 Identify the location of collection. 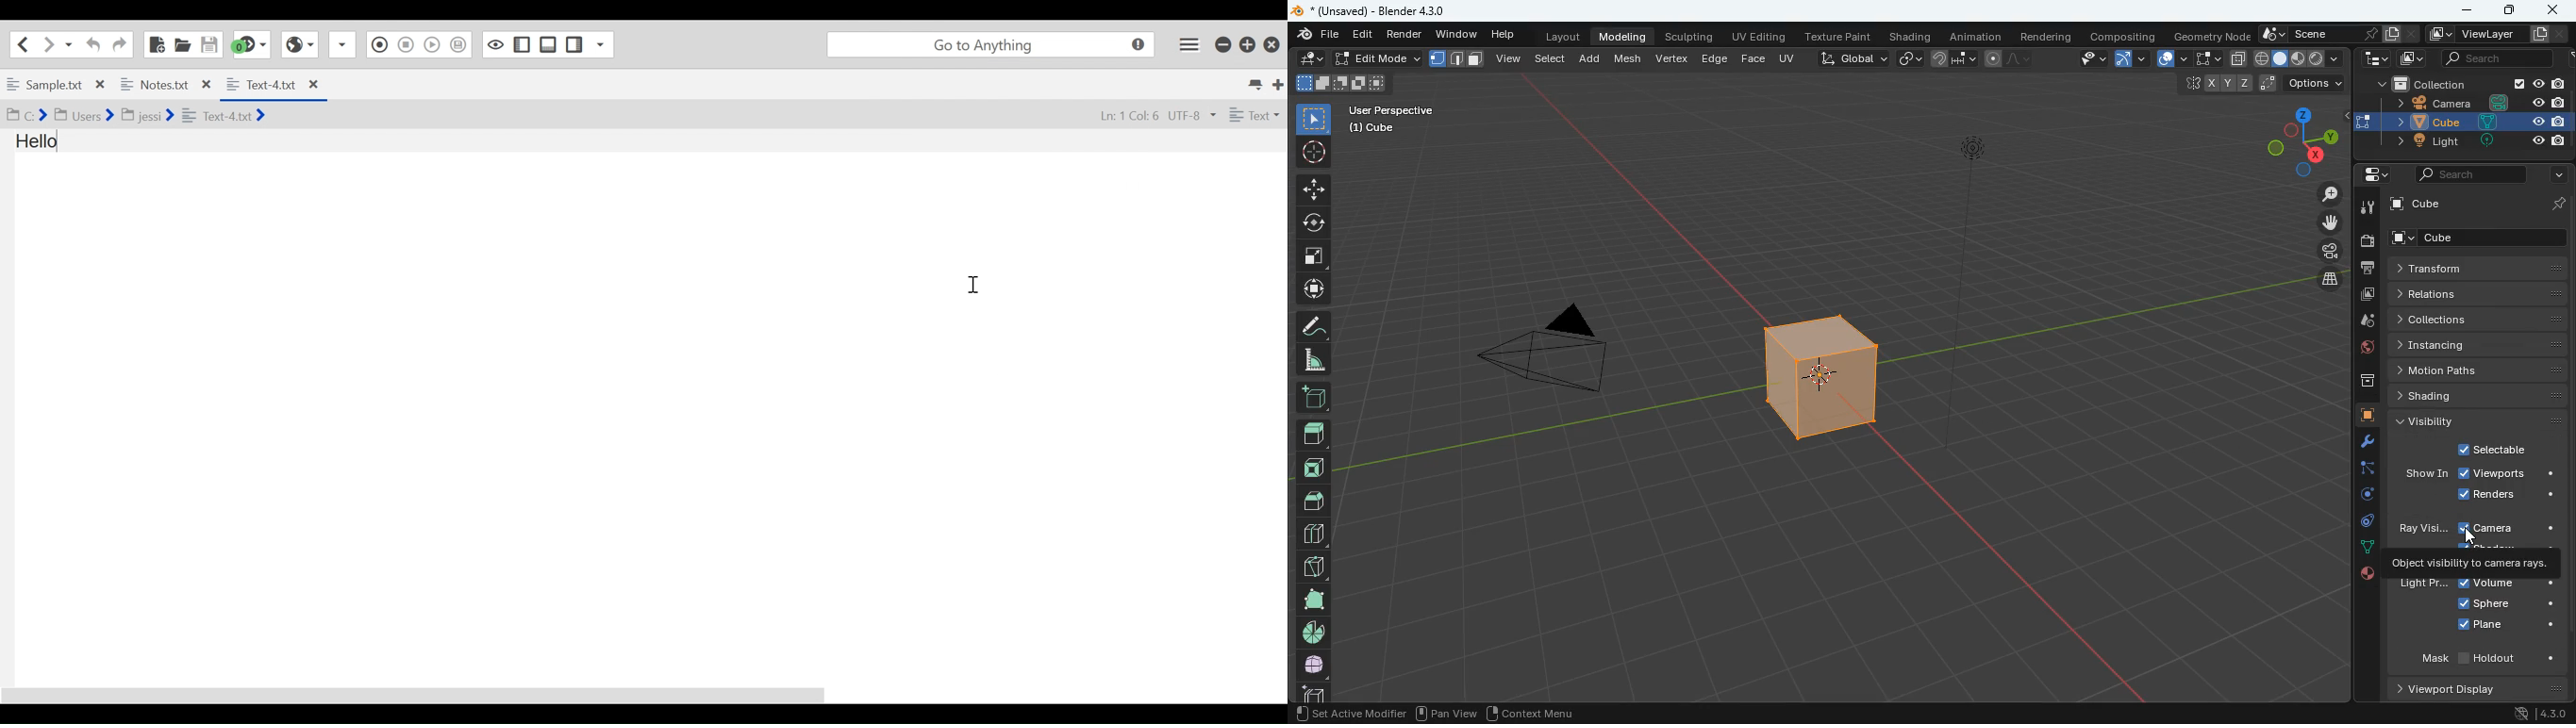
(2472, 83).